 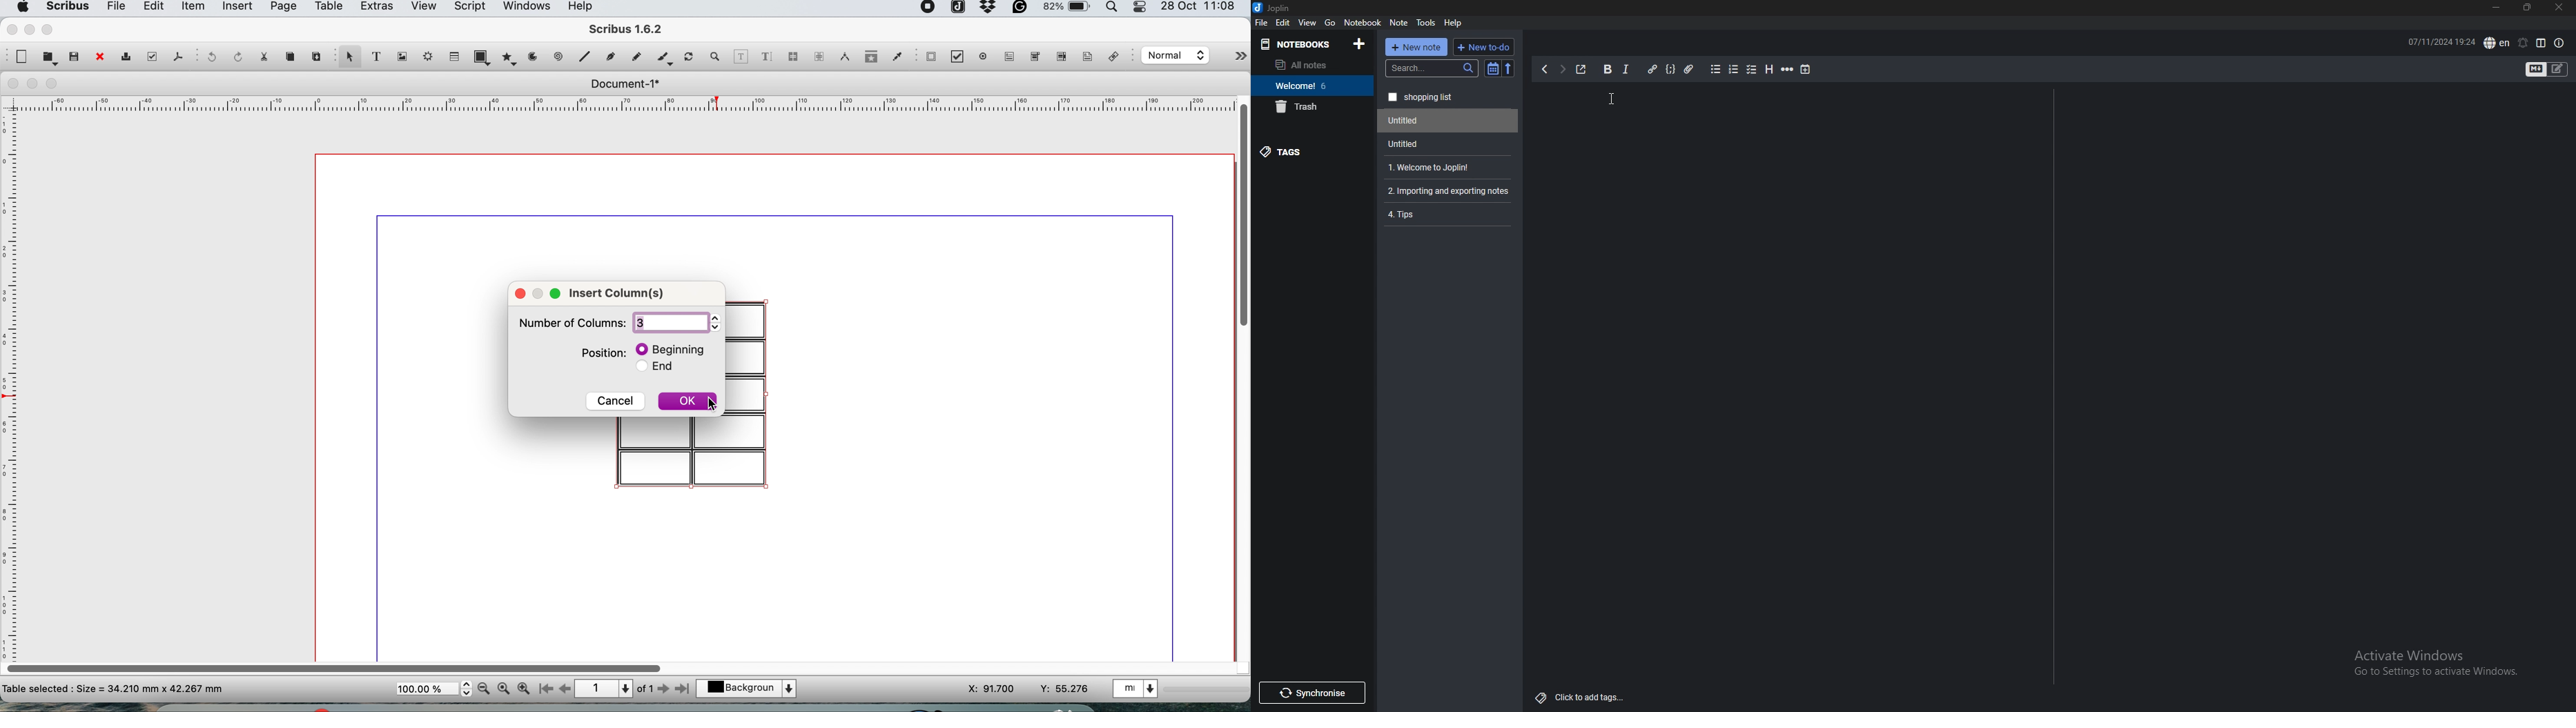 What do you see at coordinates (1359, 43) in the screenshot?
I see `add notebooks` at bounding box center [1359, 43].